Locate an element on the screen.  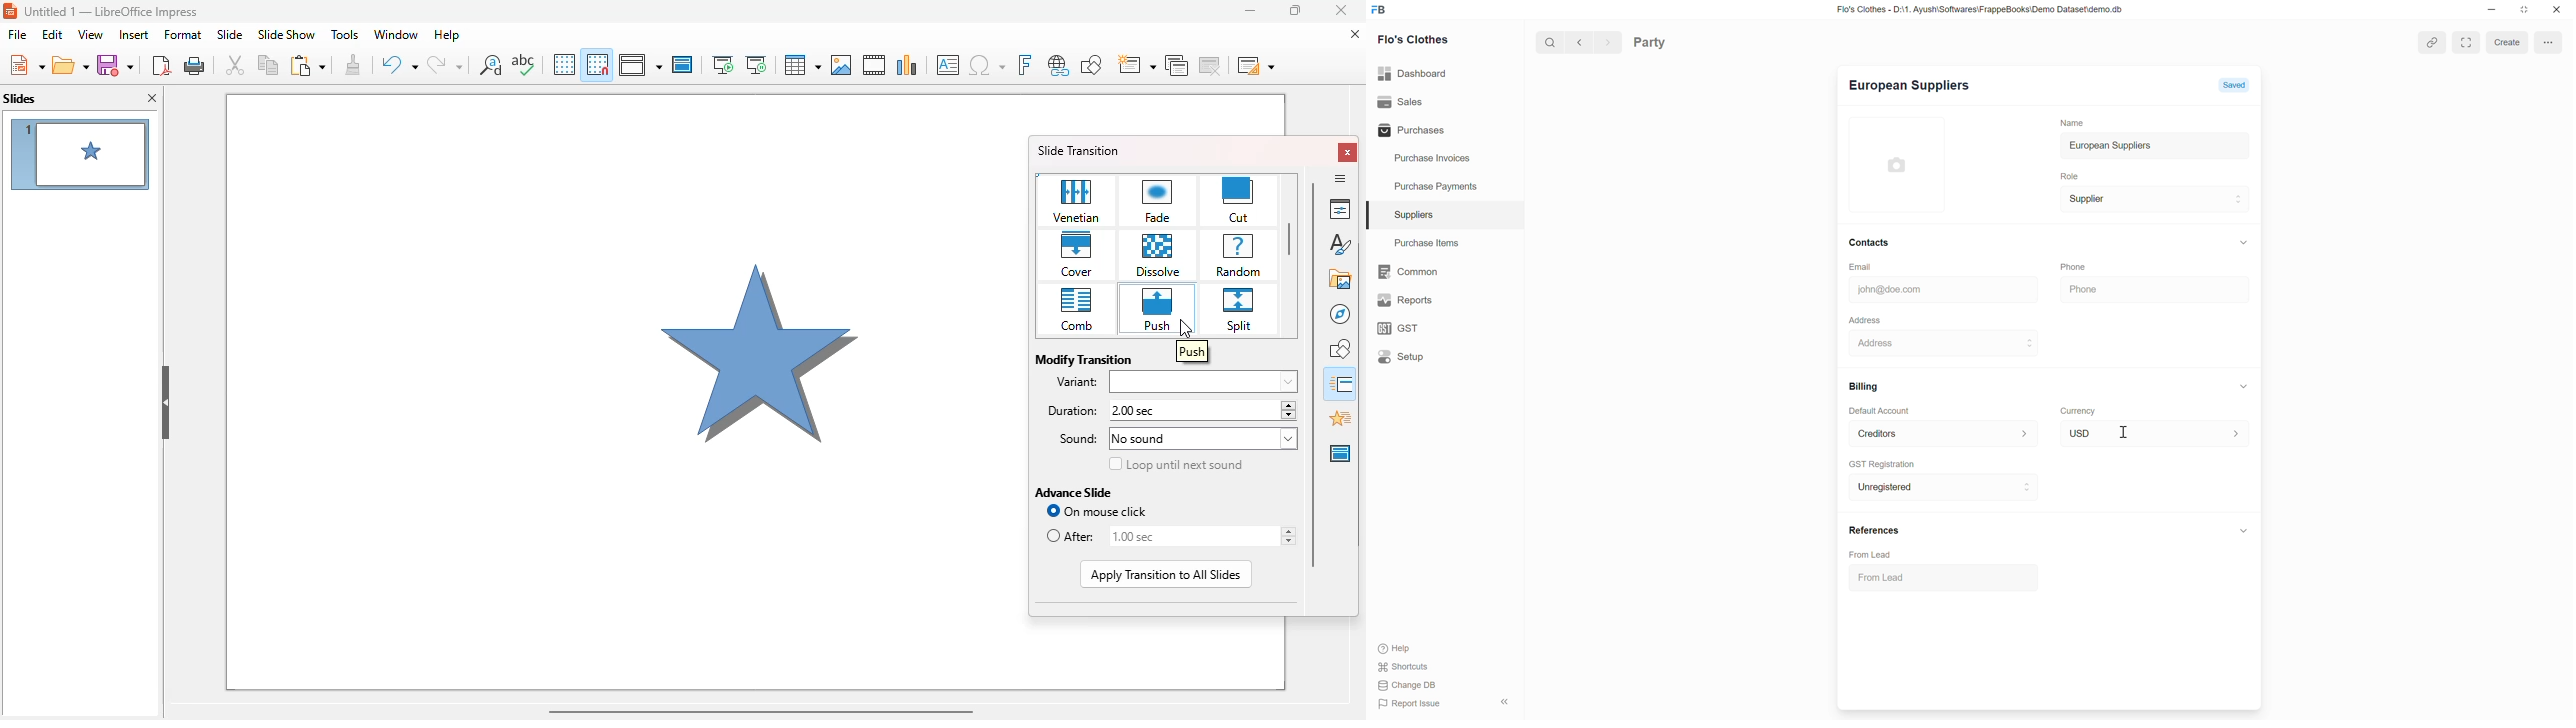
forward is located at coordinates (1605, 41).